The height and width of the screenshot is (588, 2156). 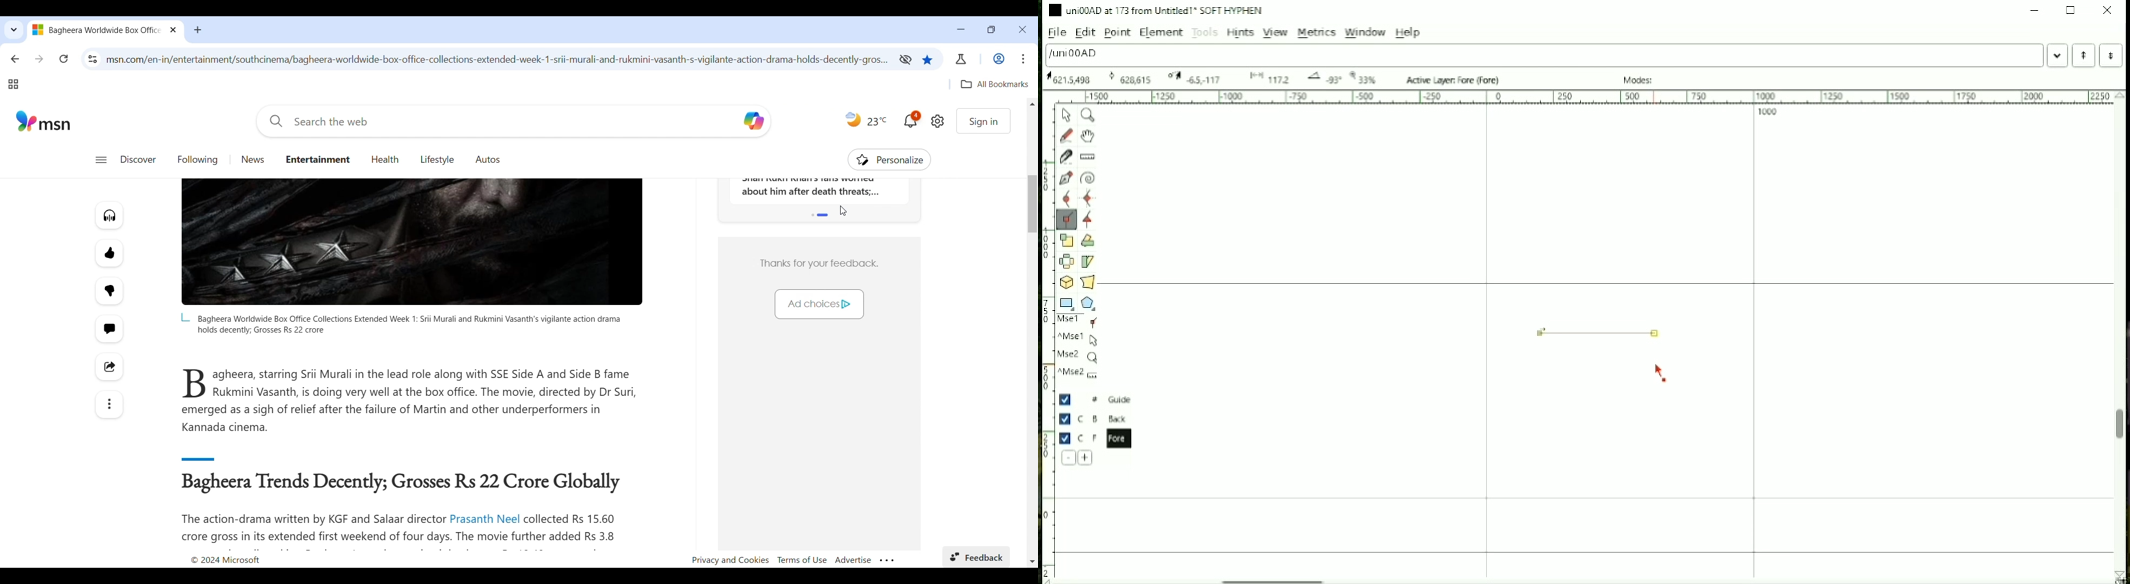 What do you see at coordinates (1069, 458) in the screenshot?
I see `Delete the current layer` at bounding box center [1069, 458].